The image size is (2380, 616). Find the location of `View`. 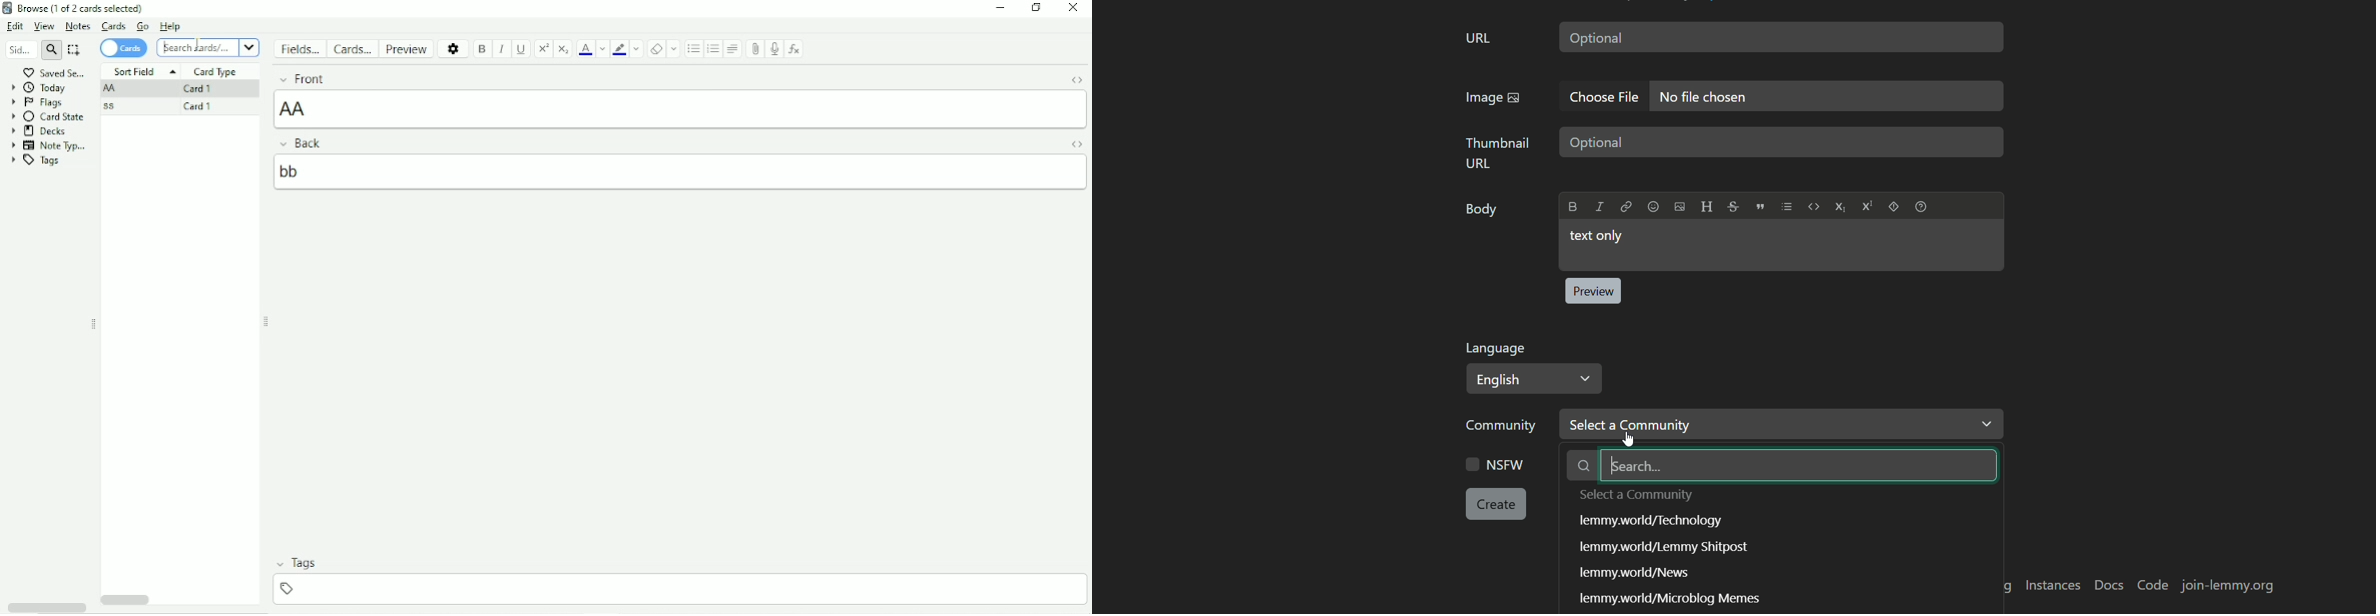

View is located at coordinates (46, 27).